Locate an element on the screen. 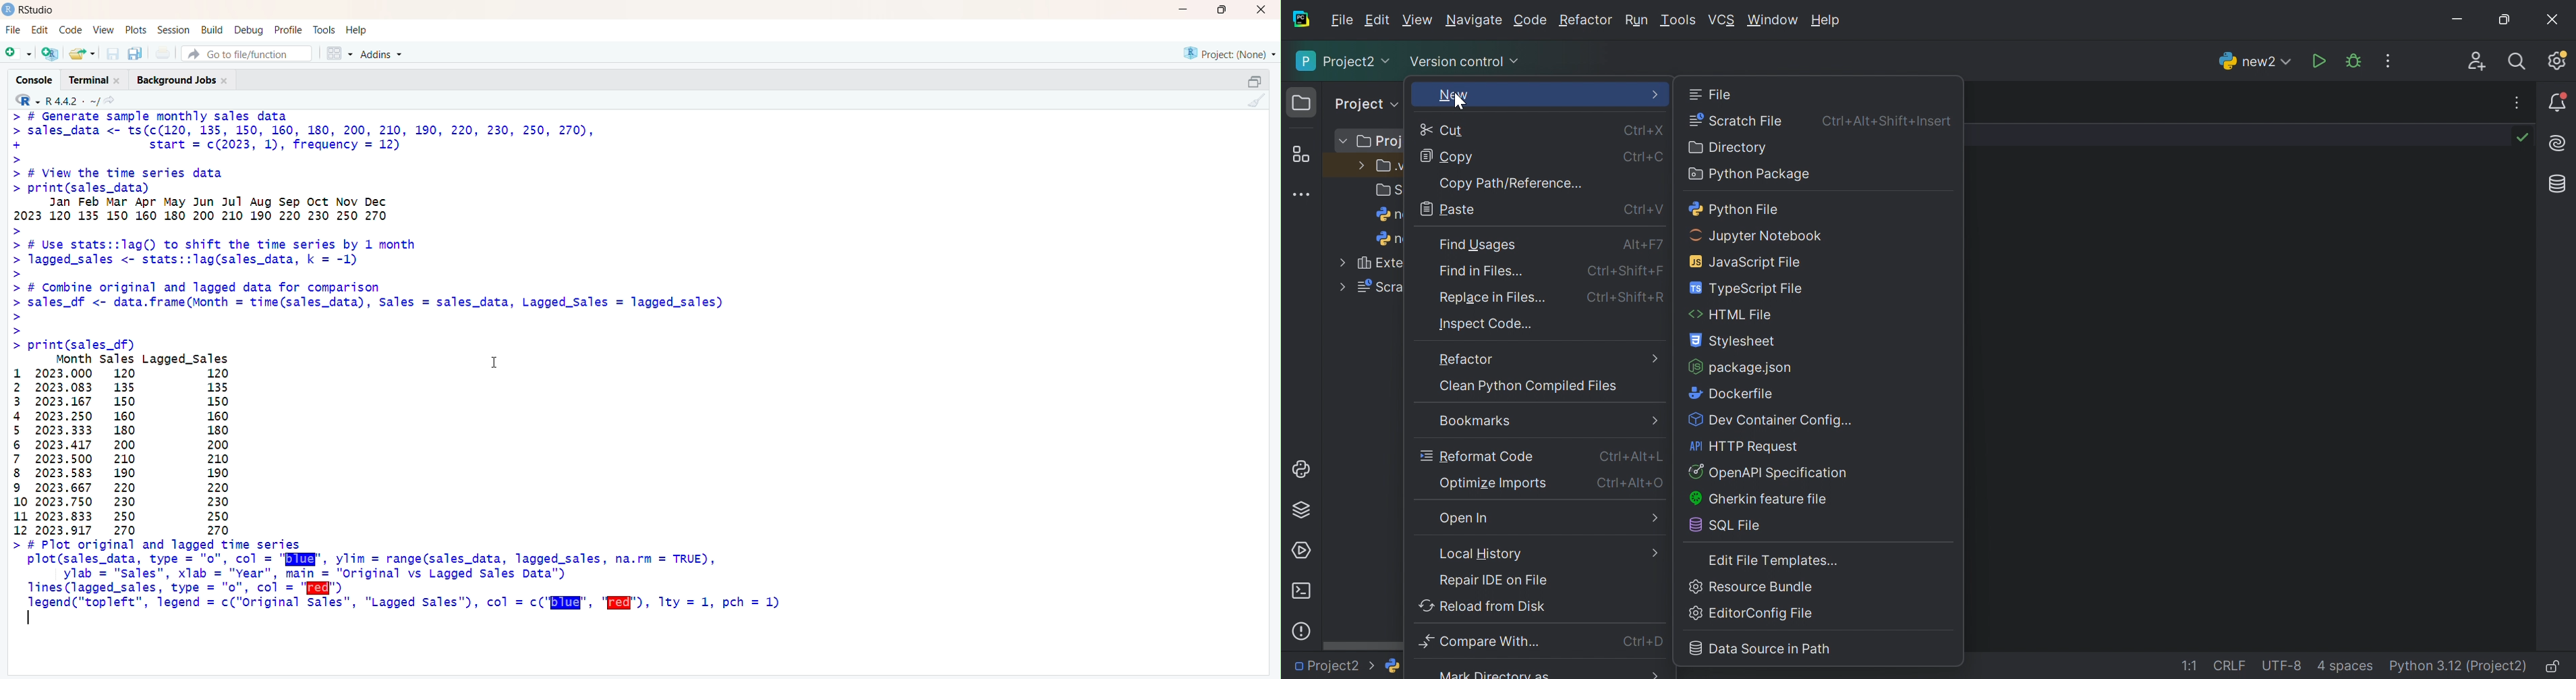  code is located at coordinates (71, 31).